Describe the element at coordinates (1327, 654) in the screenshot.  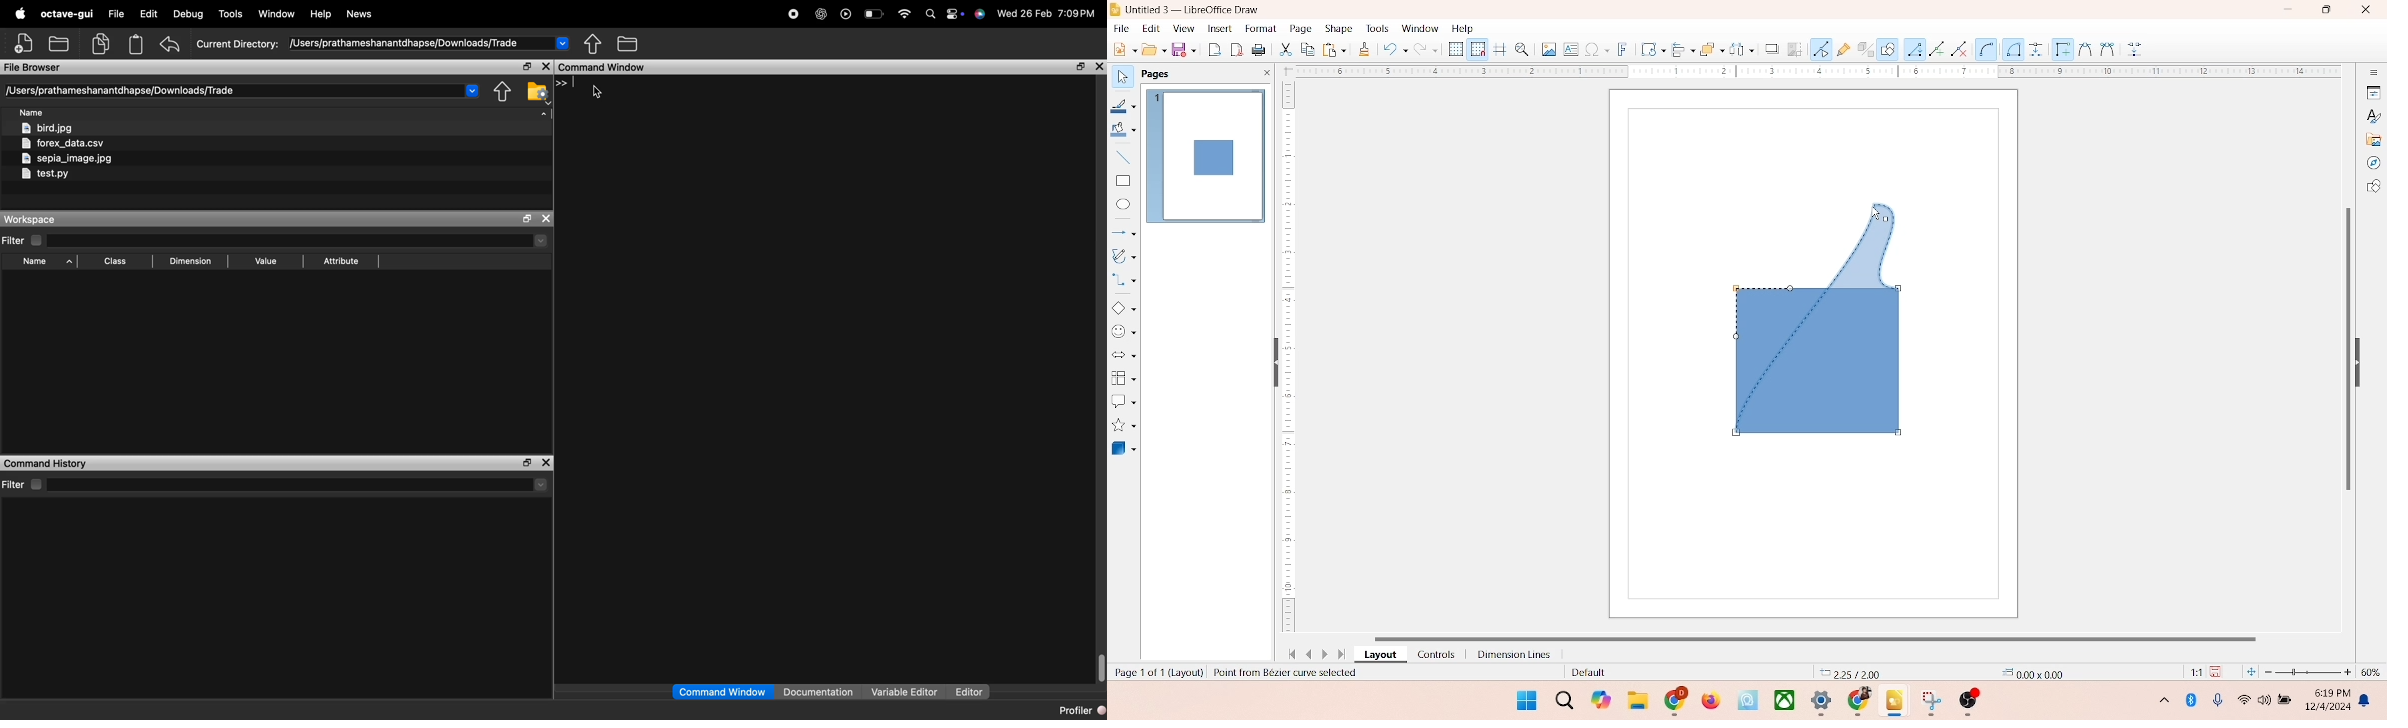
I see `next page` at that location.